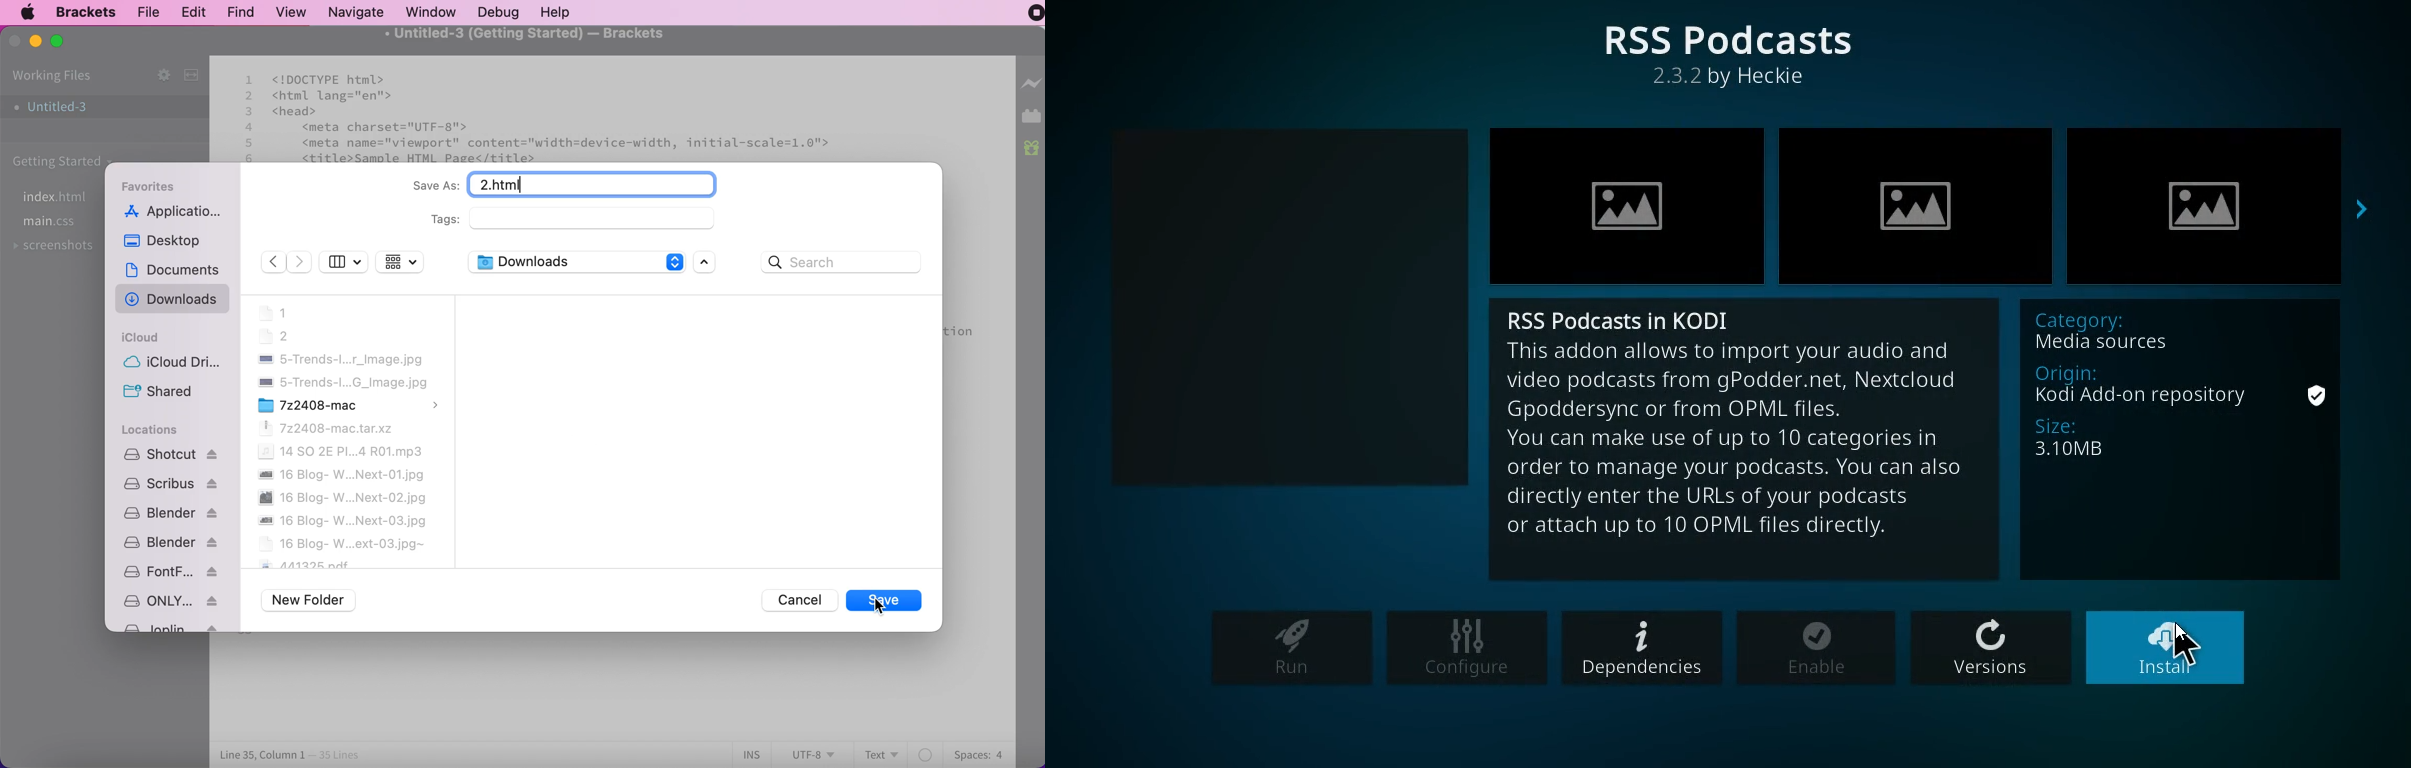  Describe the element at coordinates (171, 572) in the screenshot. I see `fontforge` at that location.